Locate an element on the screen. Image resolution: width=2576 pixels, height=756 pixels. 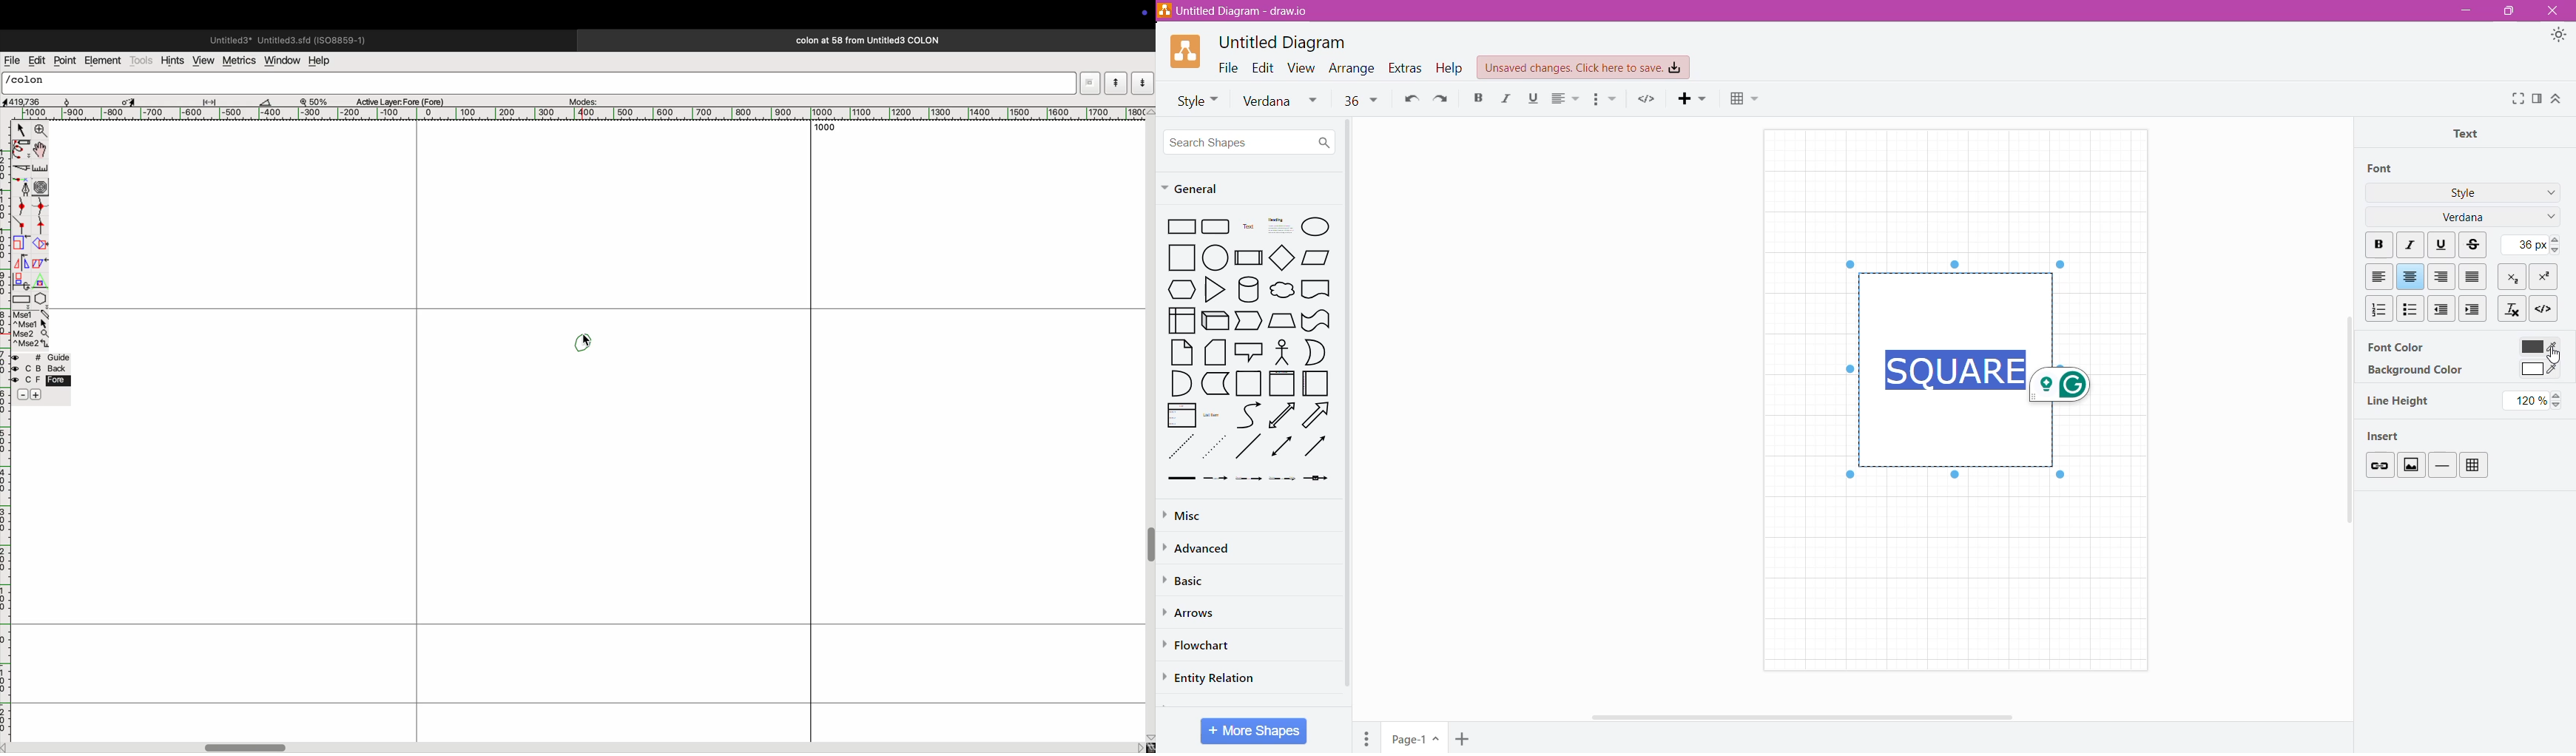
pentagon is located at coordinates (41, 291).